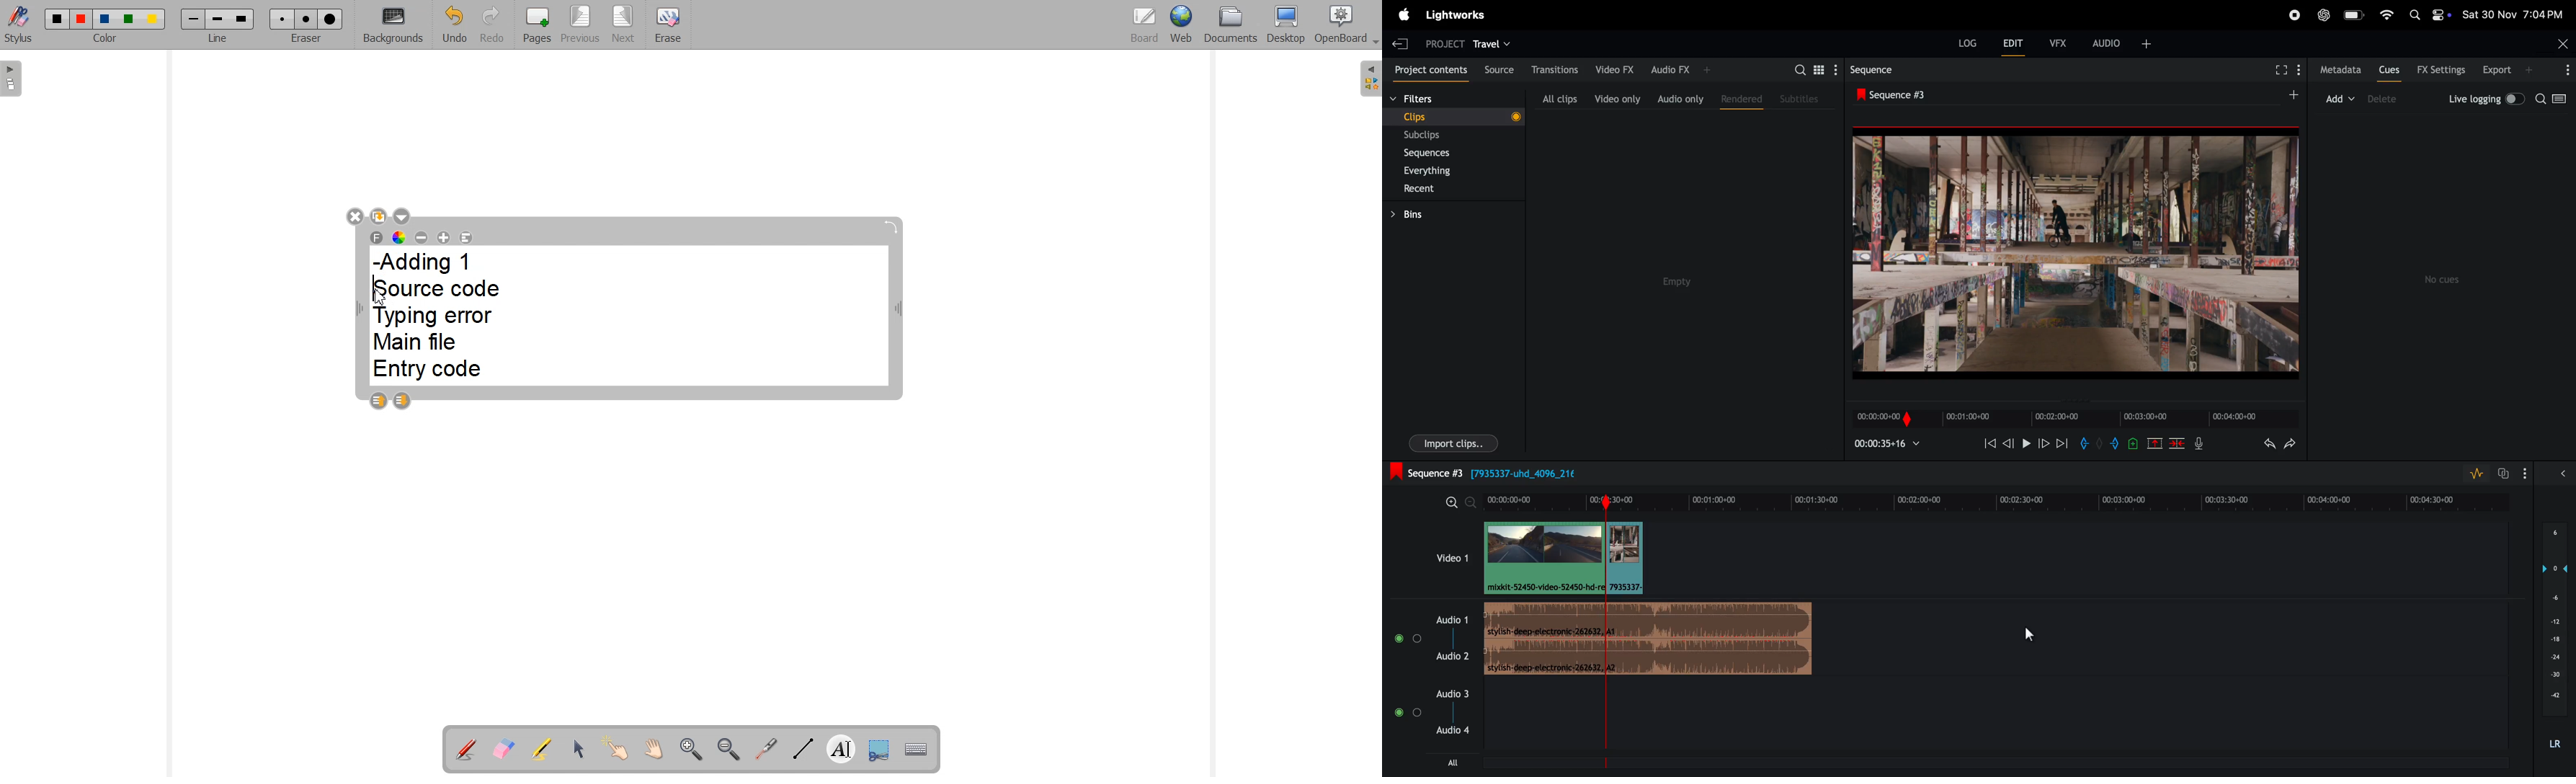 This screenshot has width=2576, height=784. I want to click on export +, so click(2509, 70).